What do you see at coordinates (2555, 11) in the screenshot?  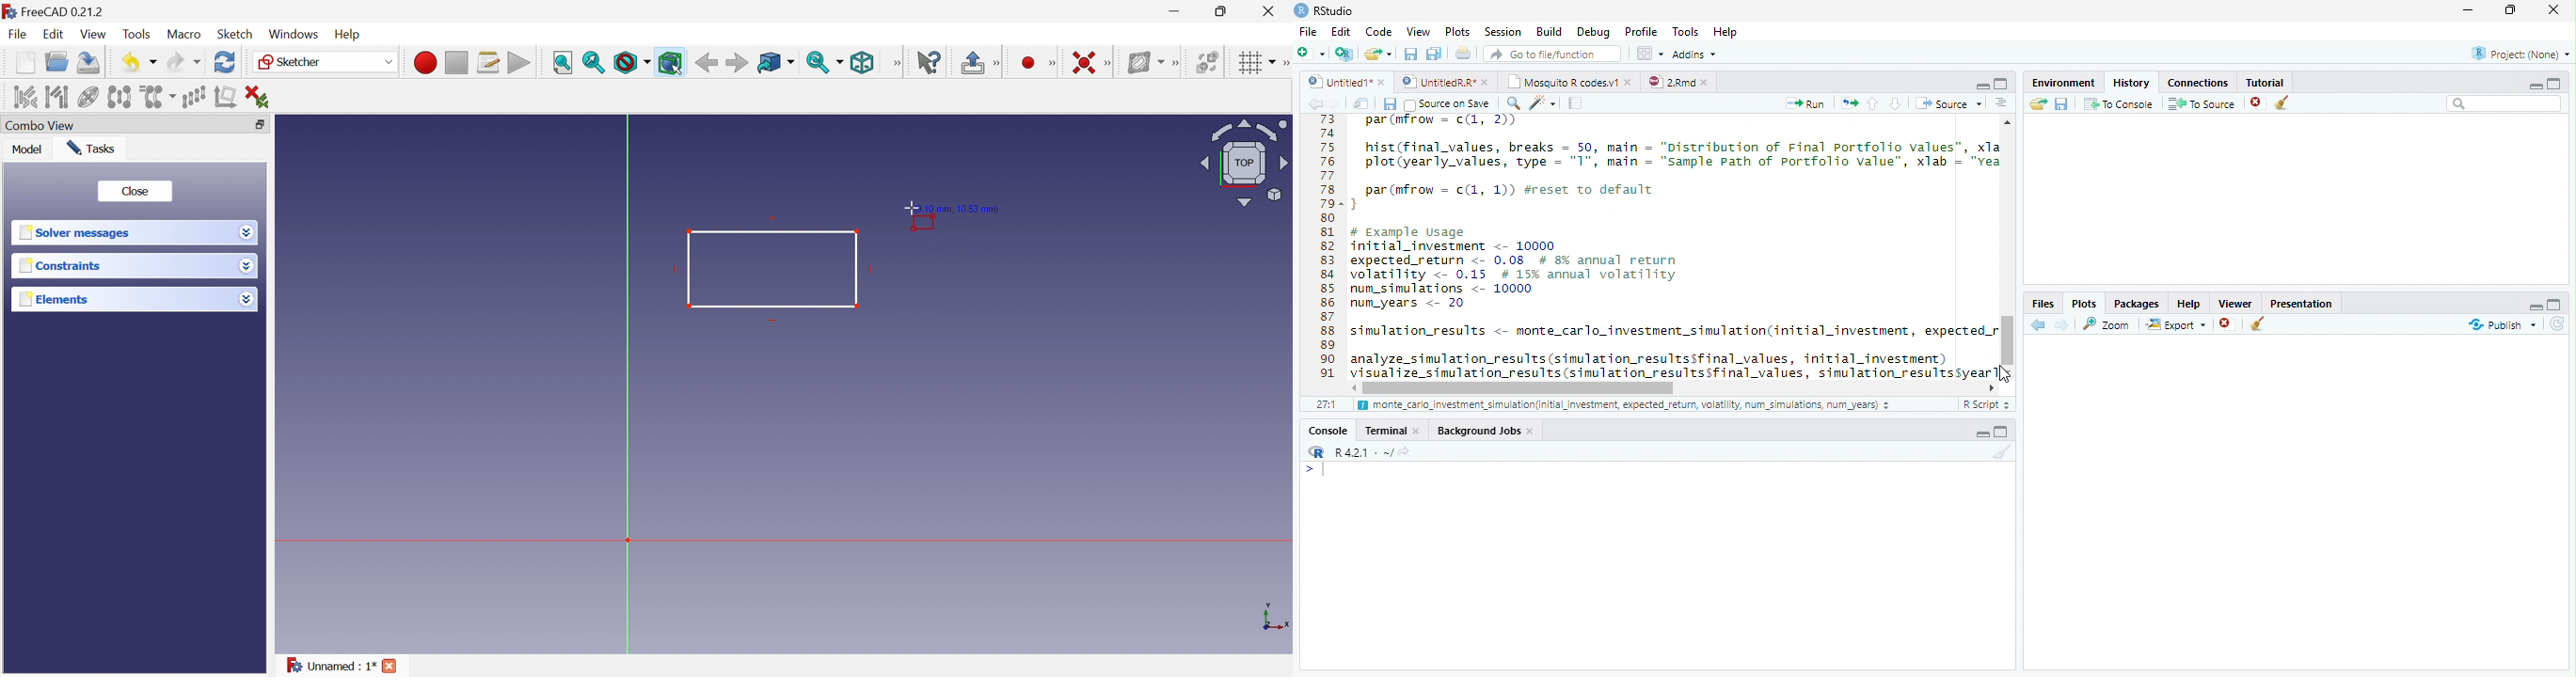 I see `Close` at bounding box center [2555, 11].